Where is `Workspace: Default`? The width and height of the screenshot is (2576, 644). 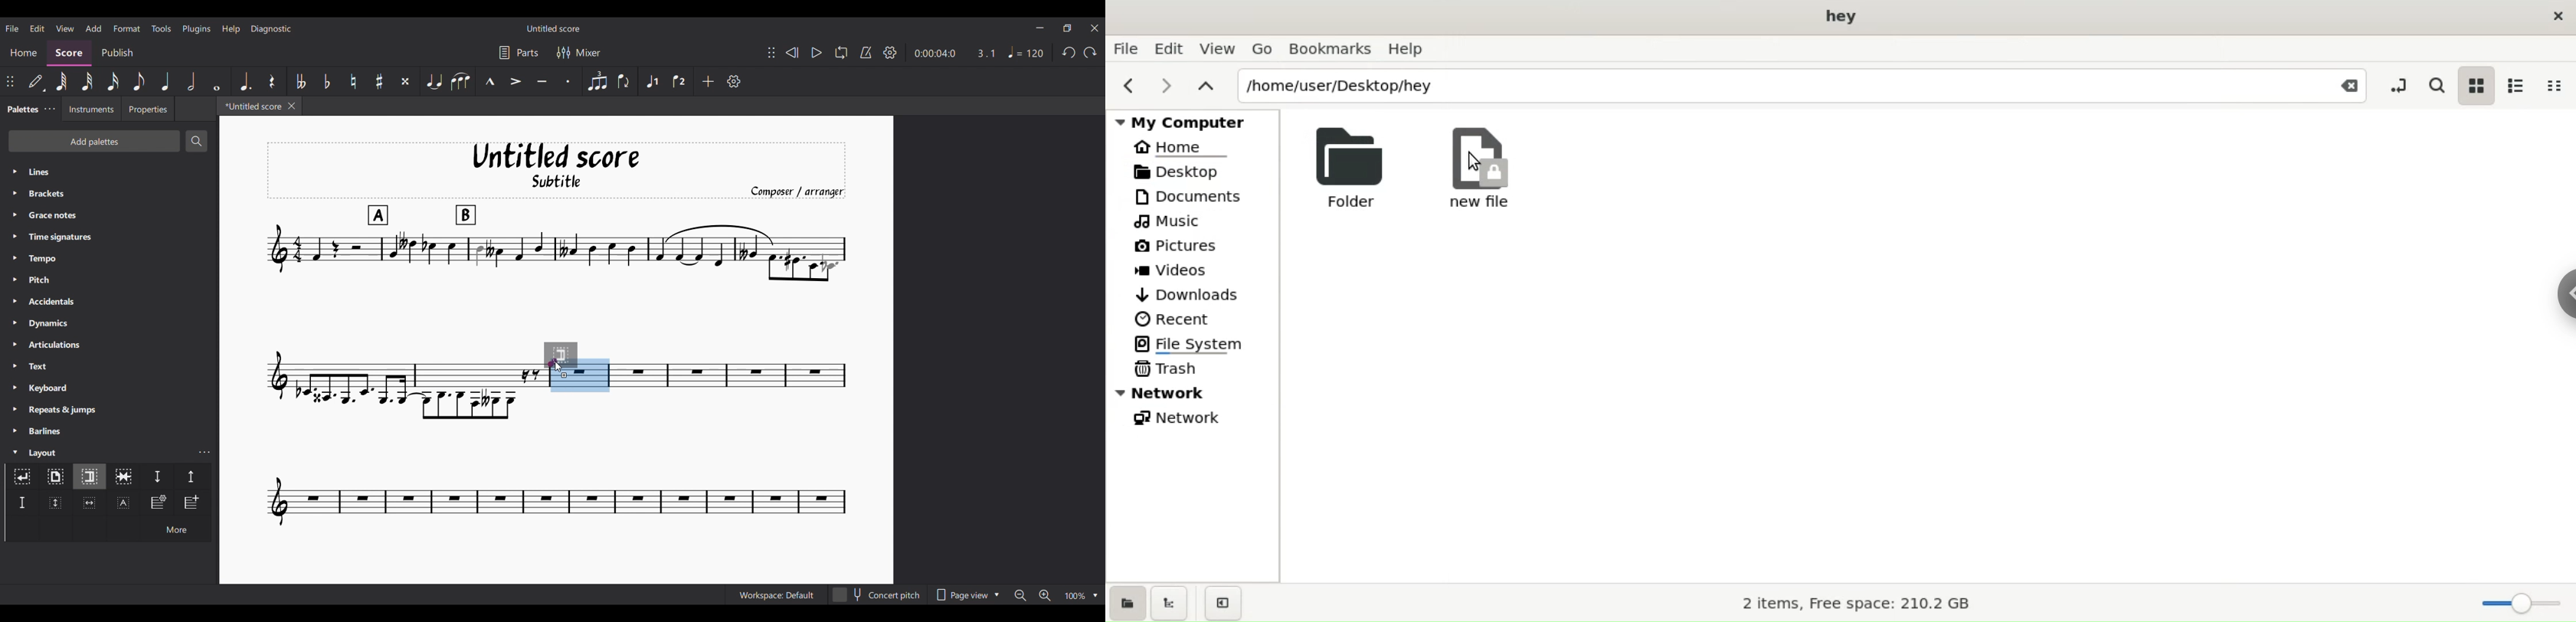
Workspace: Default is located at coordinates (777, 594).